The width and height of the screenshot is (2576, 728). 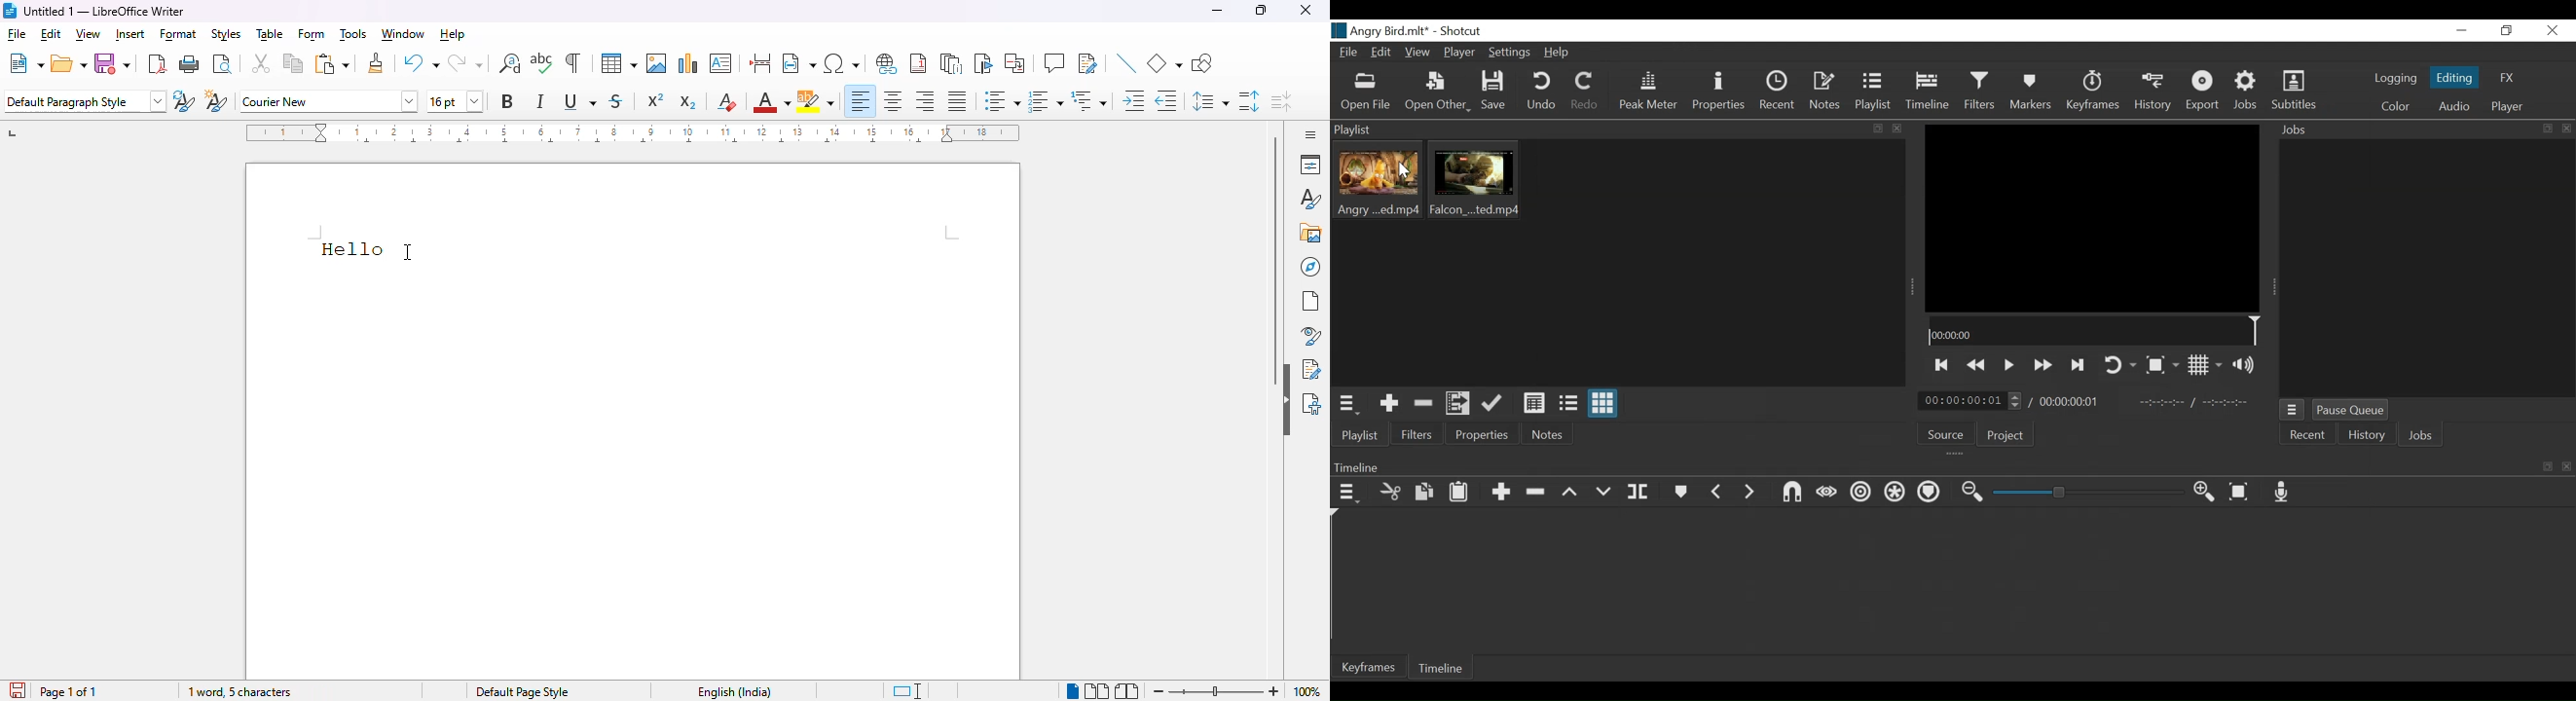 I want to click on navigator, so click(x=1311, y=267).